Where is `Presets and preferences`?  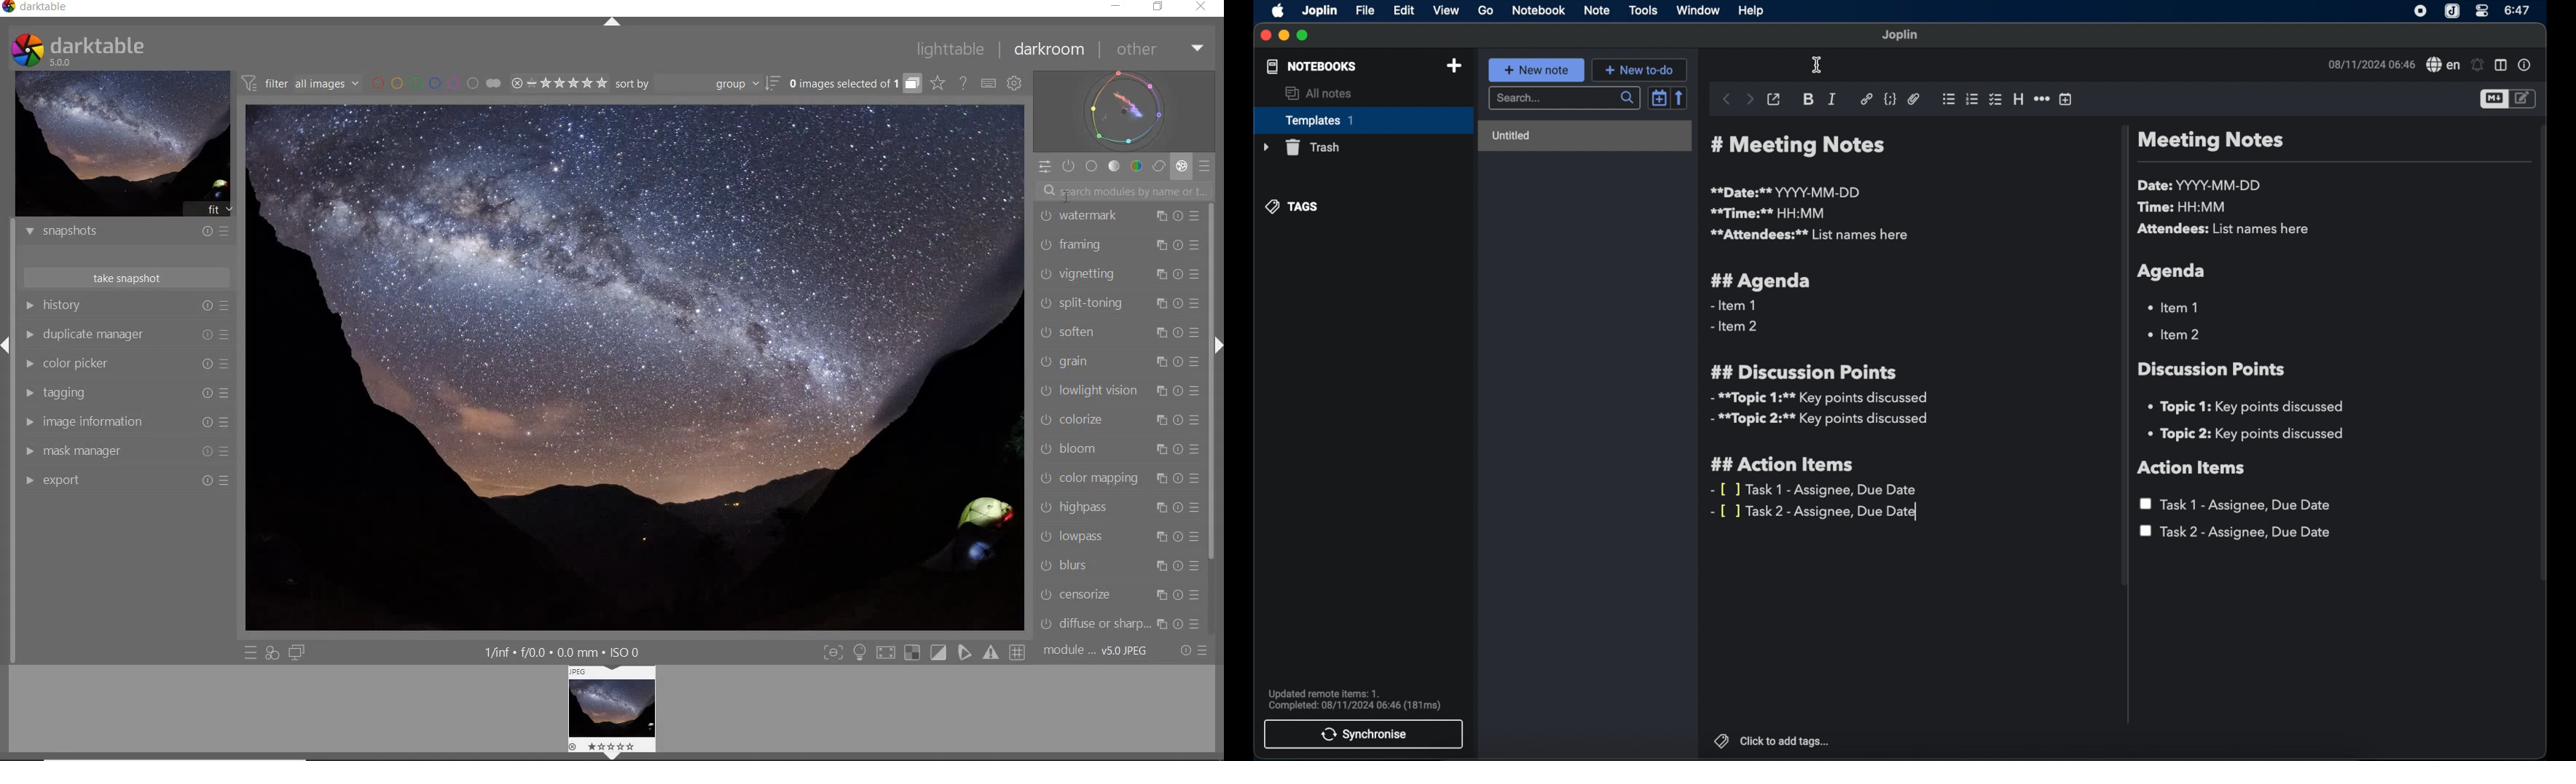 Presets and preferences is located at coordinates (227, 450).